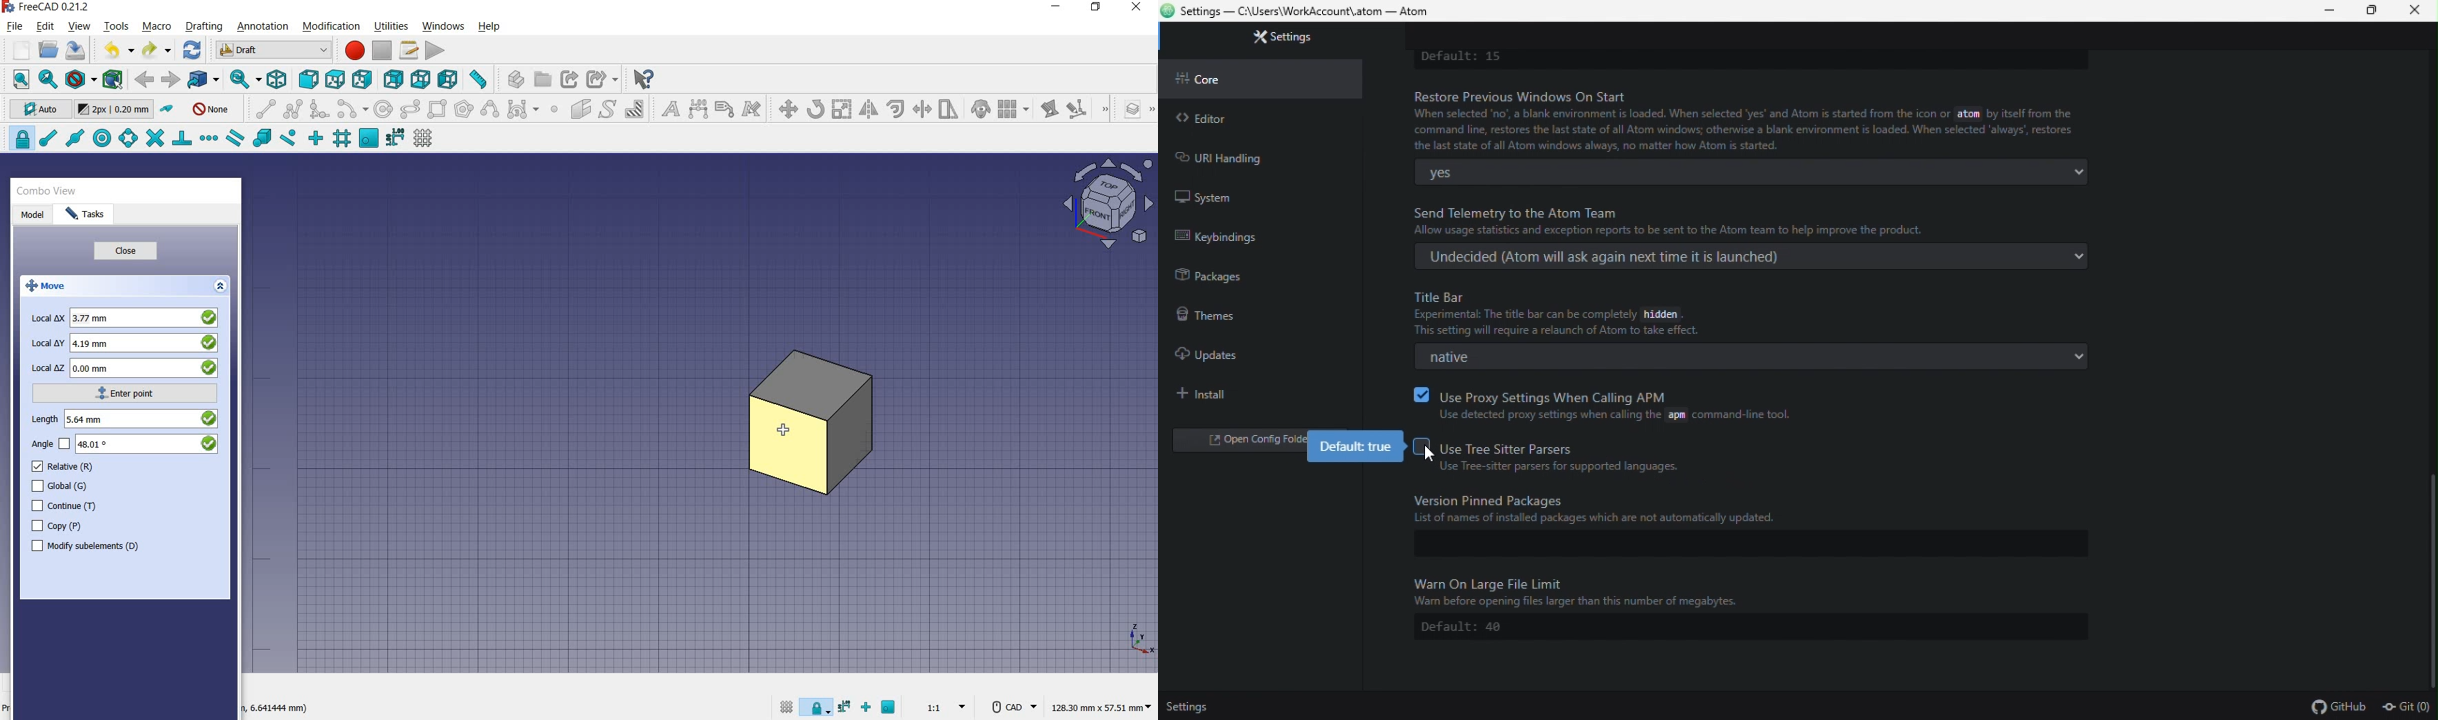  Describe the element at coordinates (47, 79) in the screenshot. I see `fit selection` at that location.